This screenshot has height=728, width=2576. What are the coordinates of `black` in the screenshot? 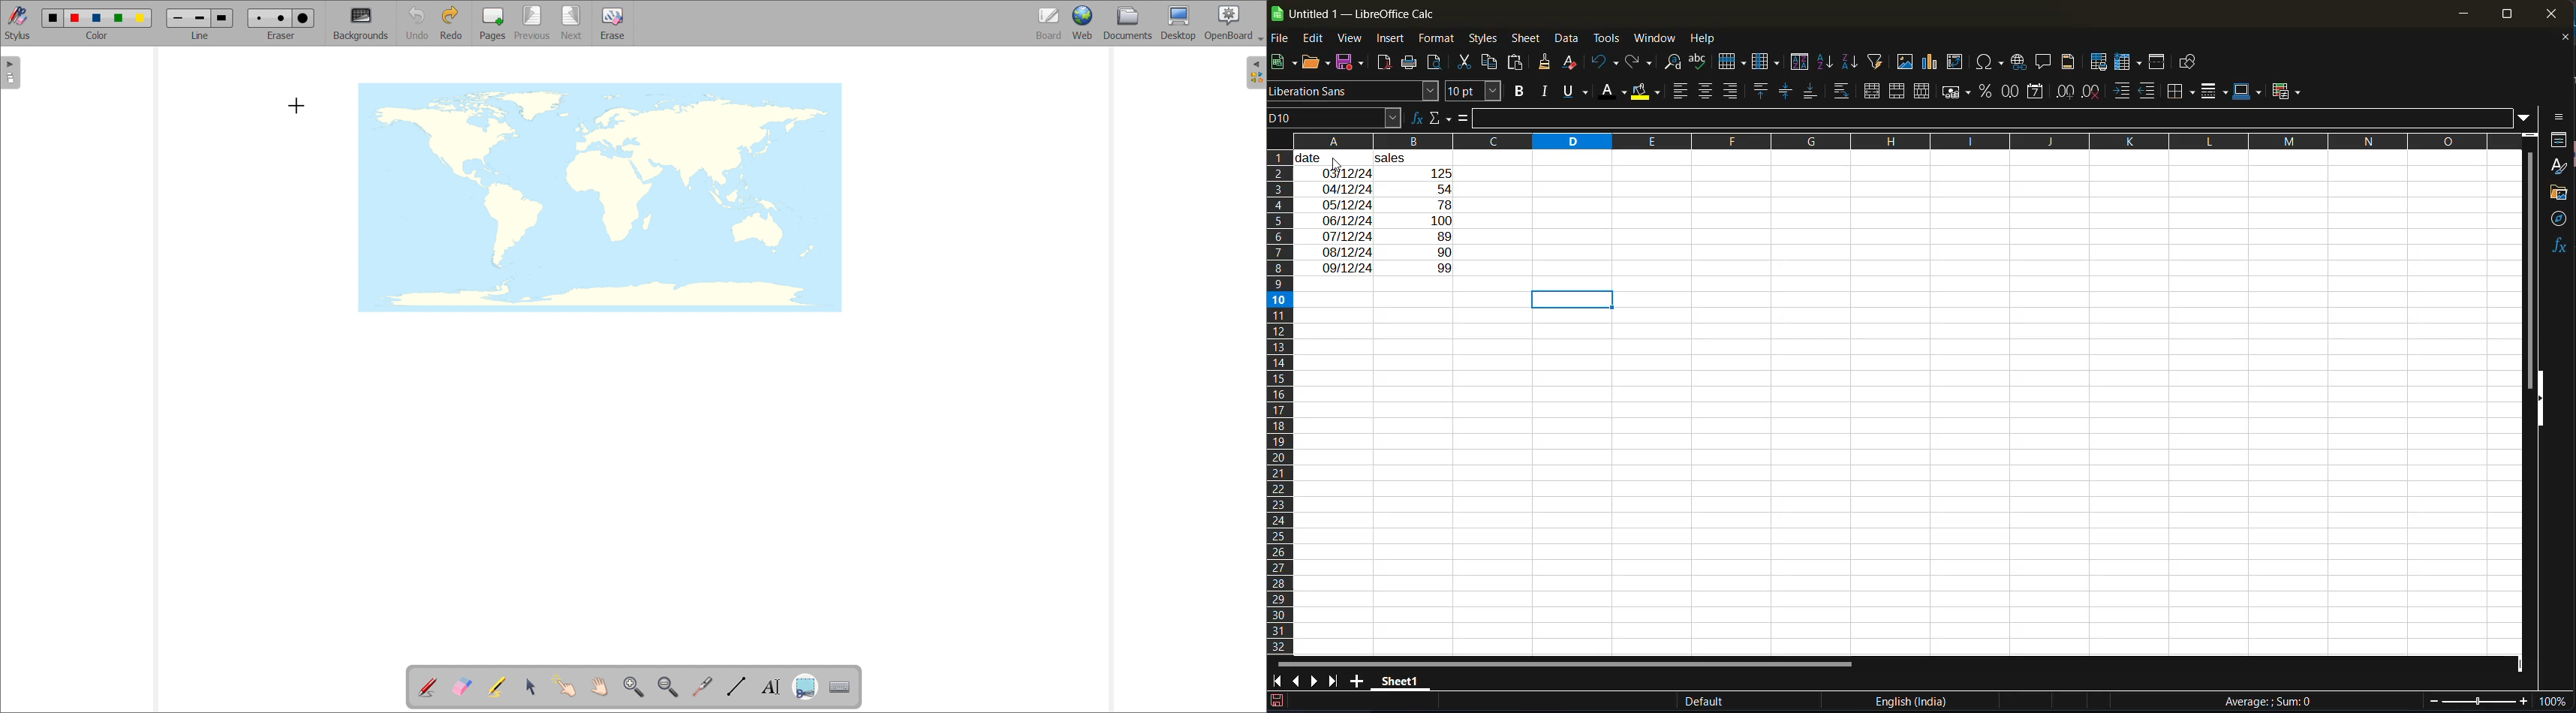 It's located at (53, 17).